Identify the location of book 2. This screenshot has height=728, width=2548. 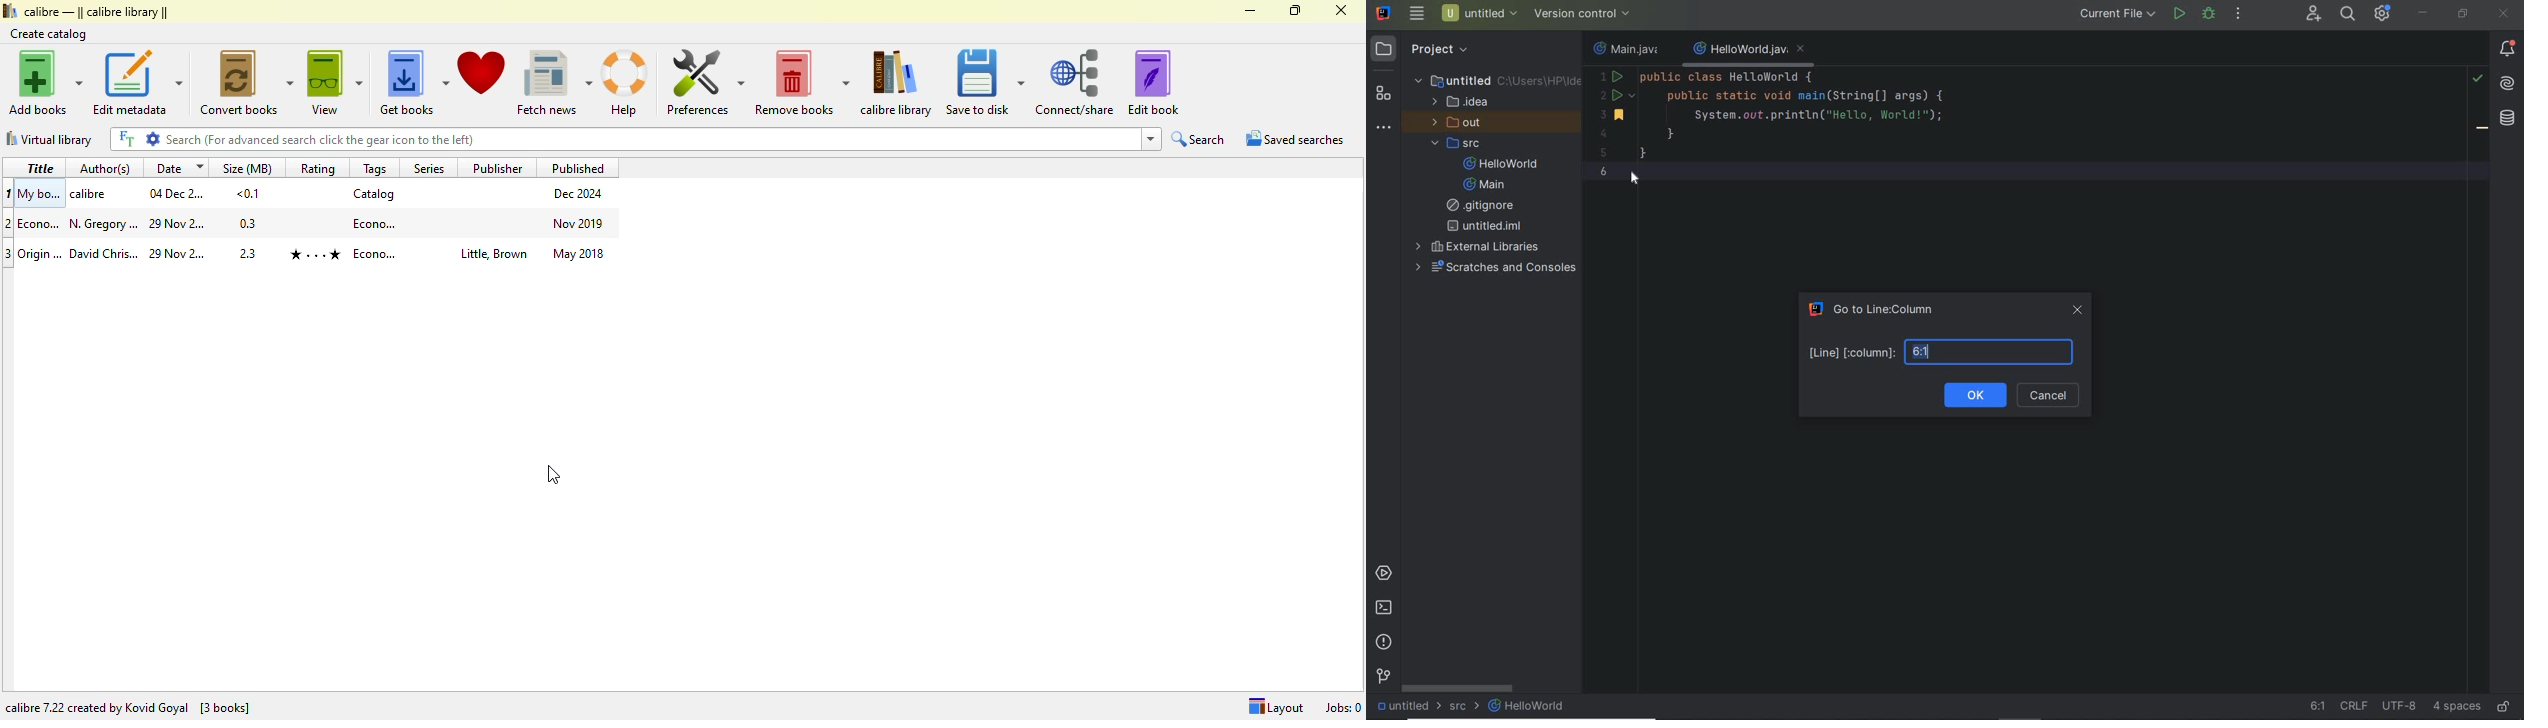
(314, 252).